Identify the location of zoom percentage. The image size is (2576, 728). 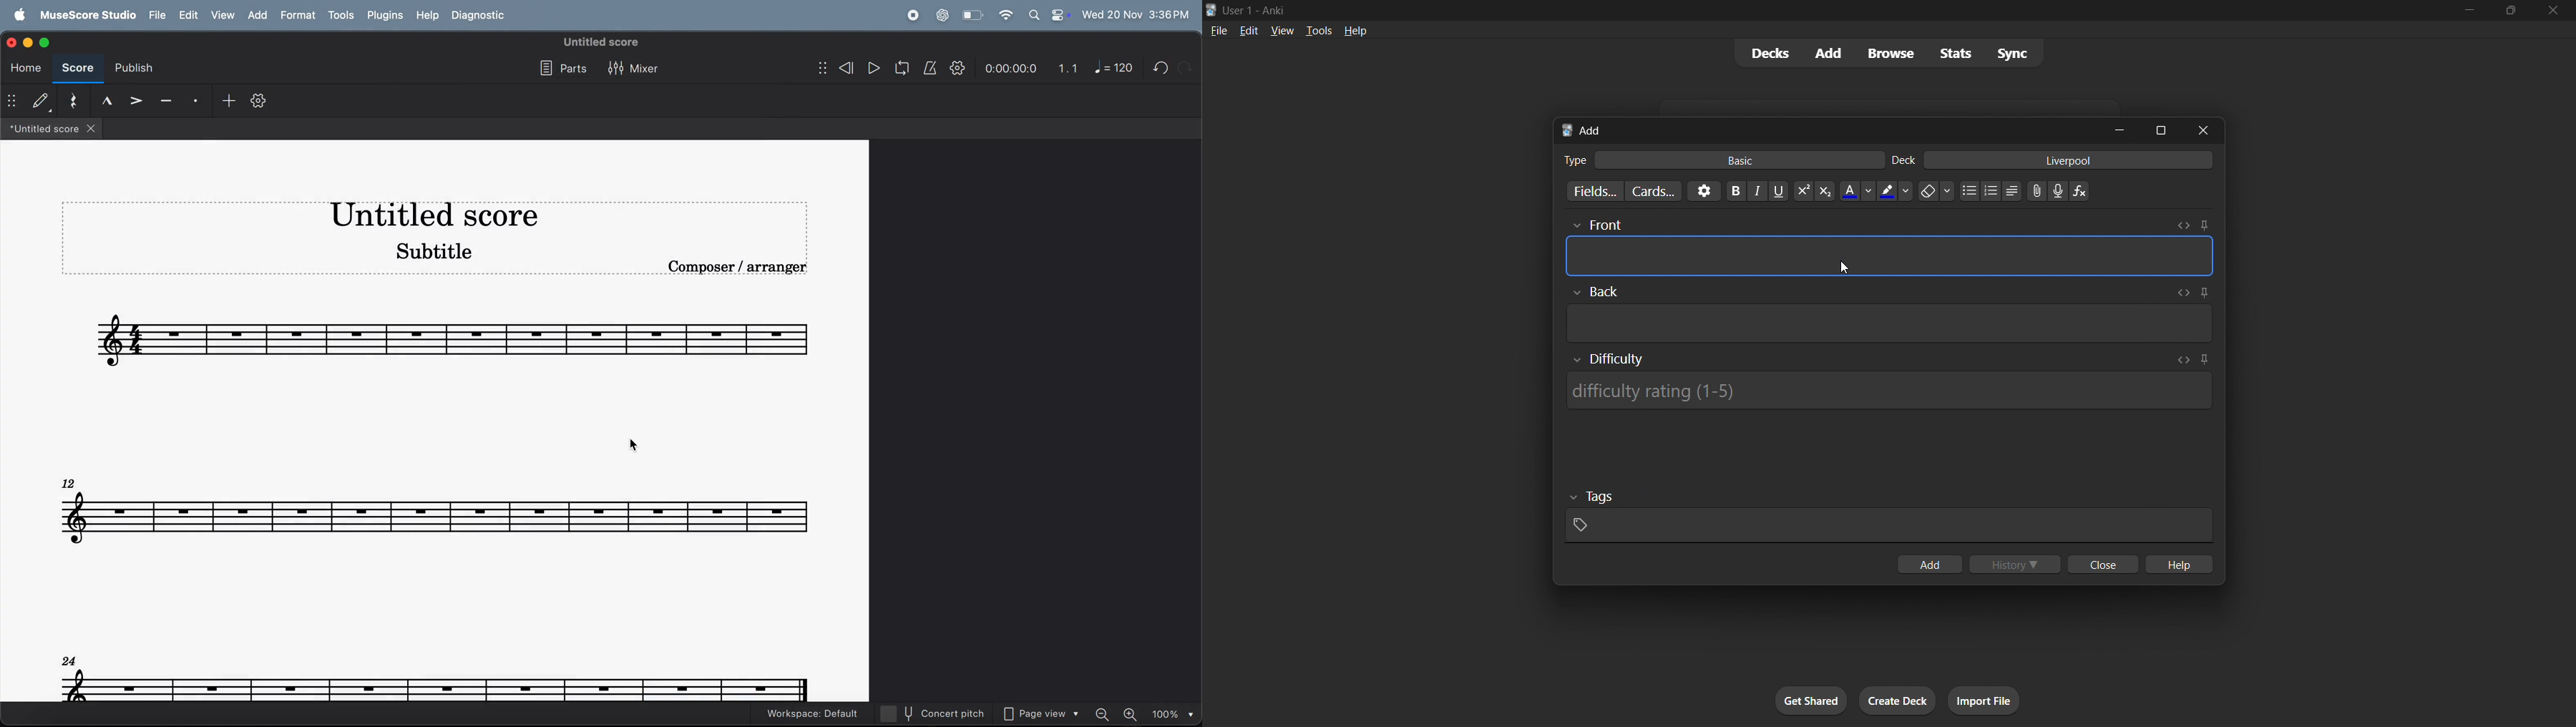
(1171, 714).